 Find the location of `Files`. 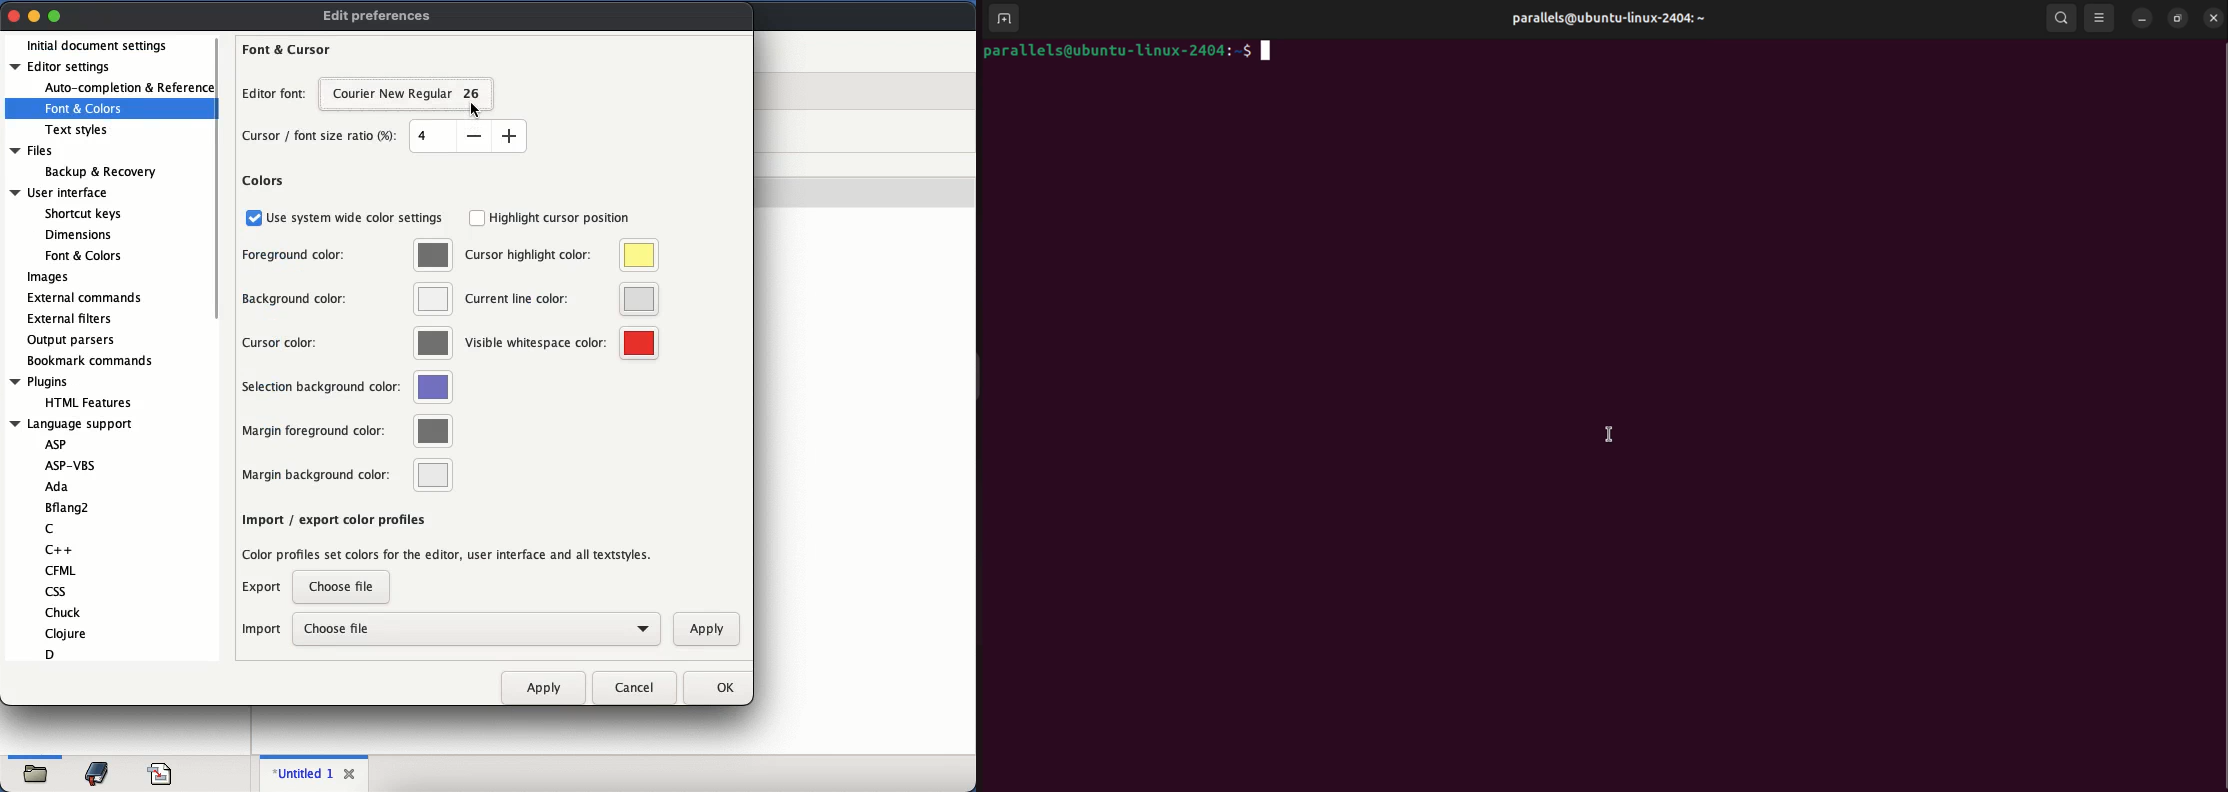

Files is located at coordinates (32, 150).